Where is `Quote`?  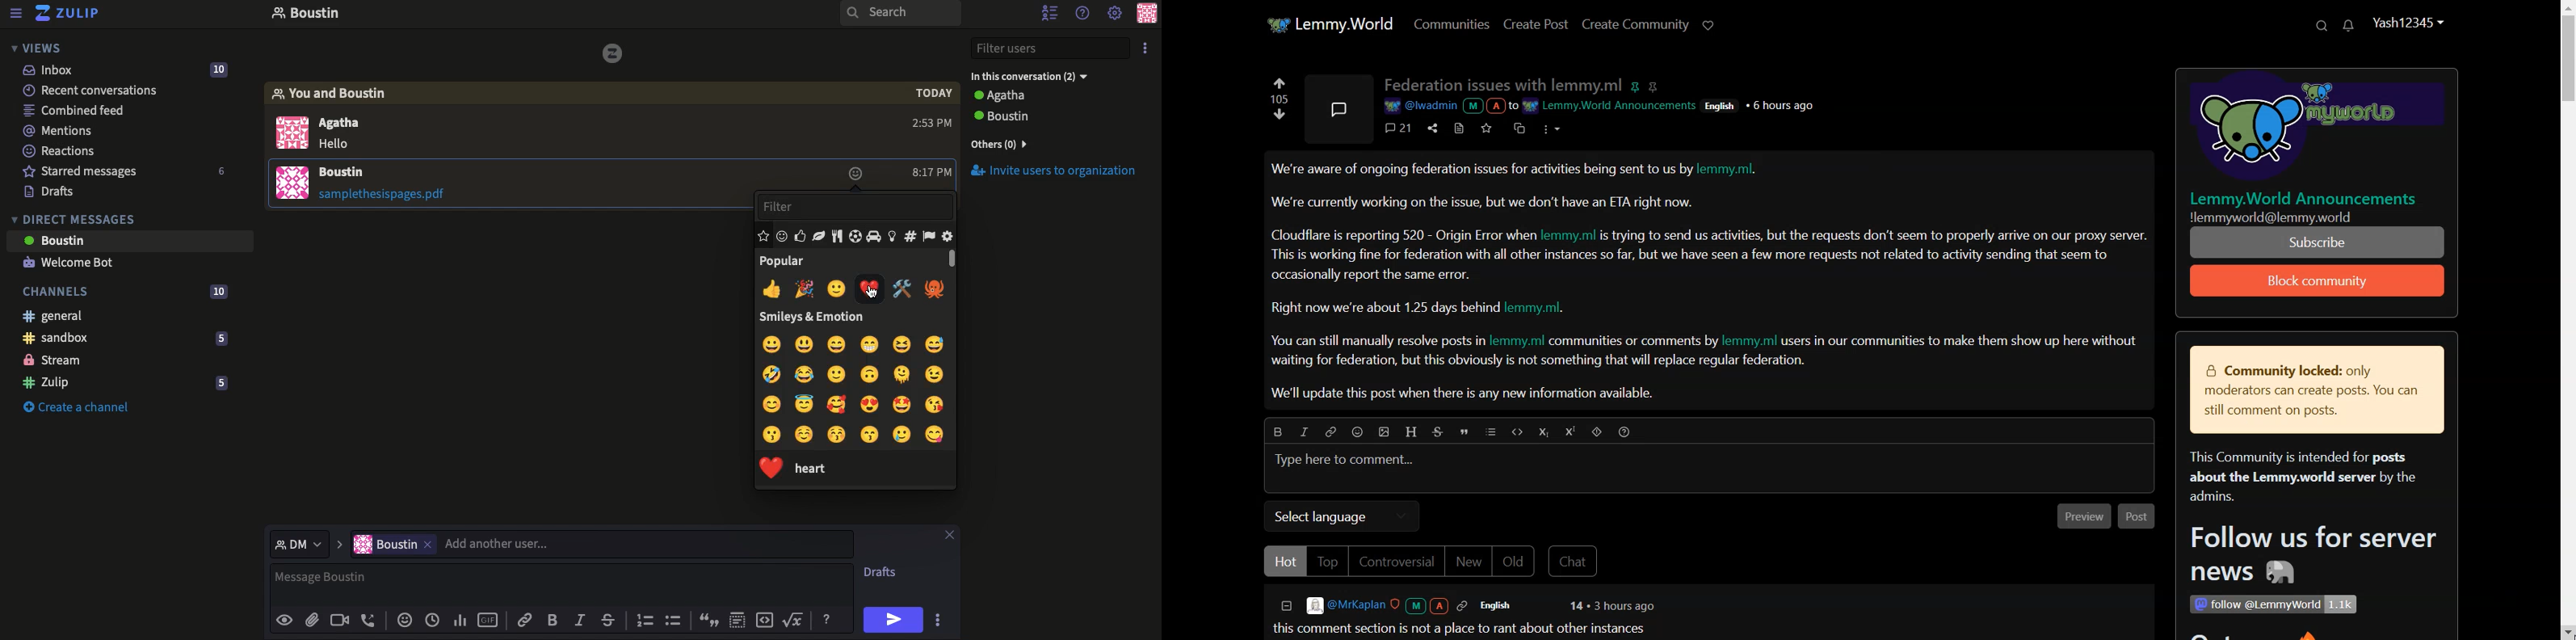
Quote is located at coordinates (1466, 432).